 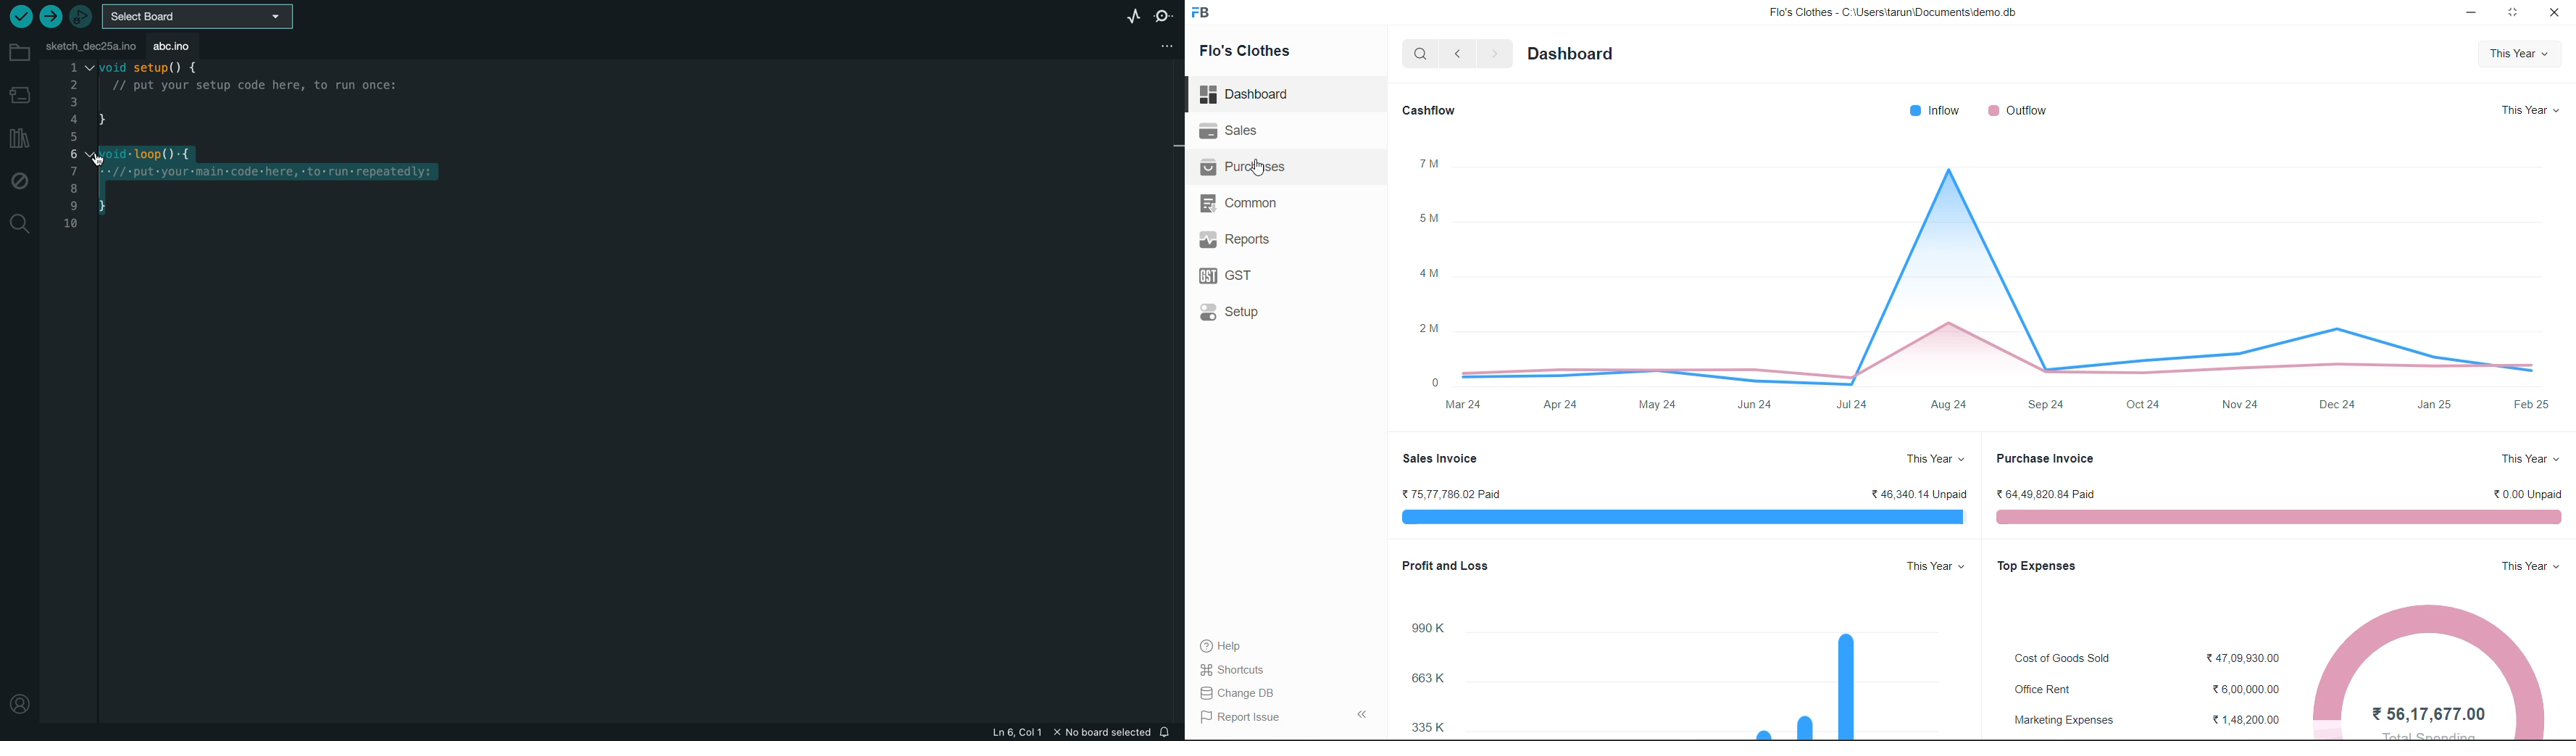 I want to click on  Sales, so click(x=1239, y=133).